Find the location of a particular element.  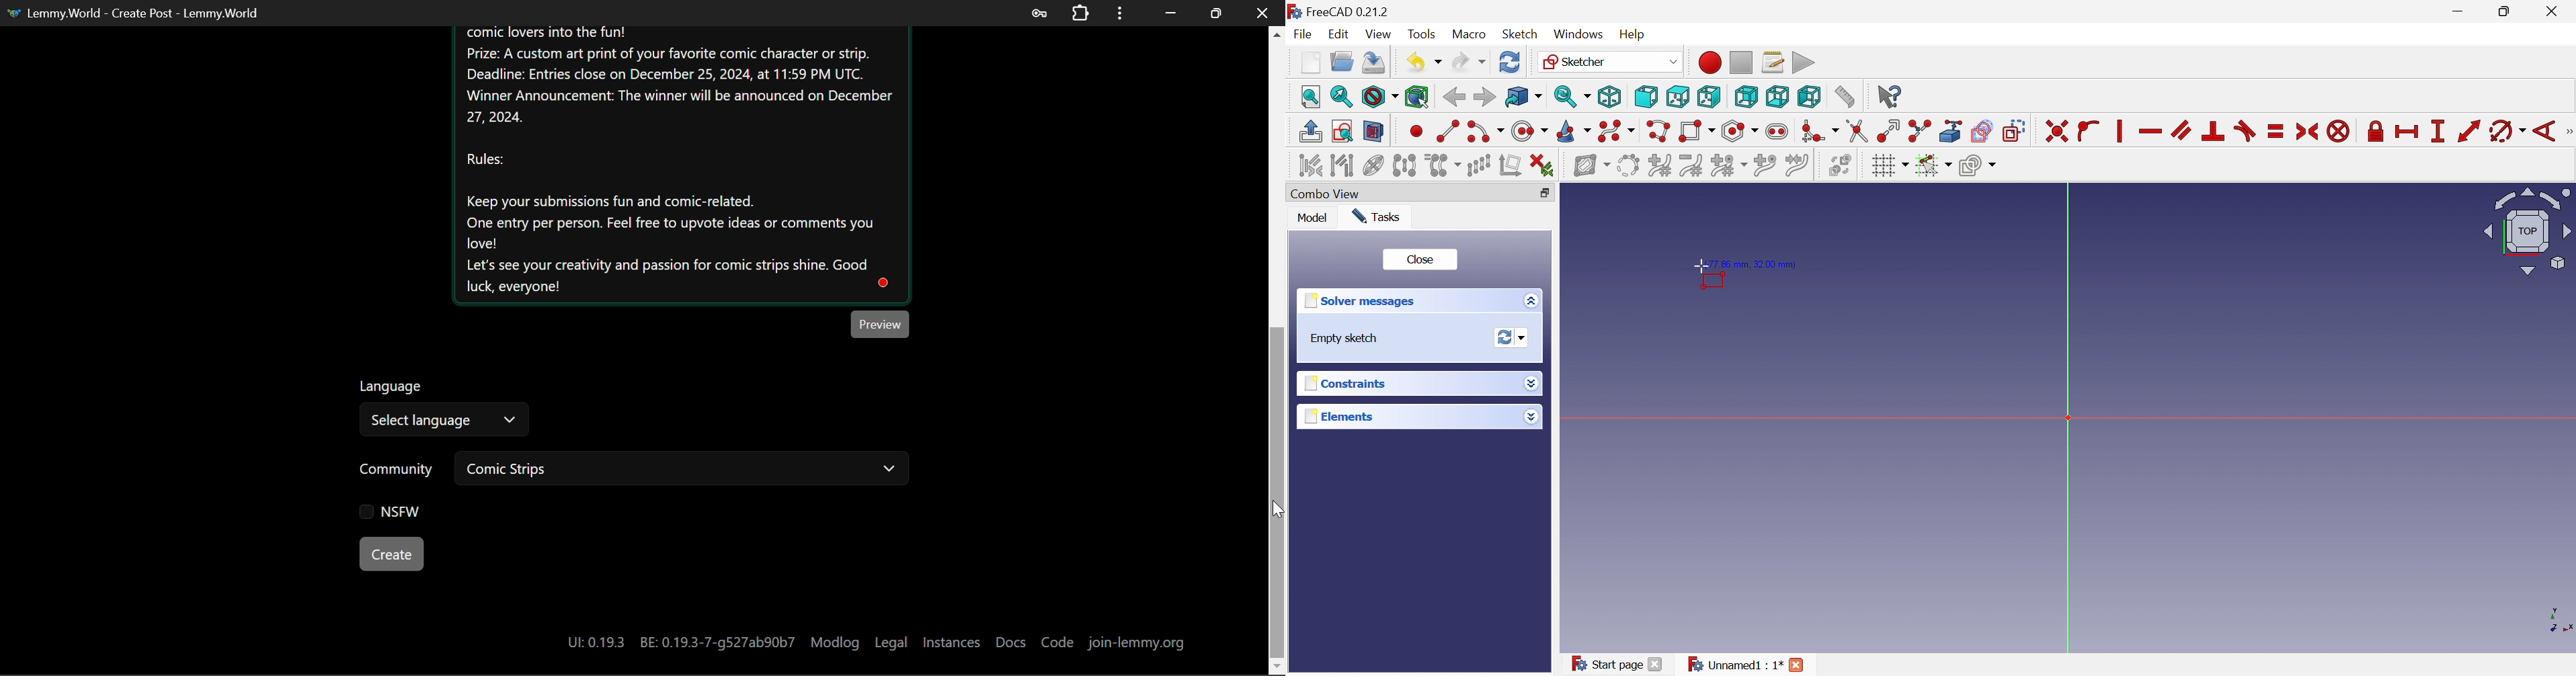

Close is located at coordinates (2554, 12).